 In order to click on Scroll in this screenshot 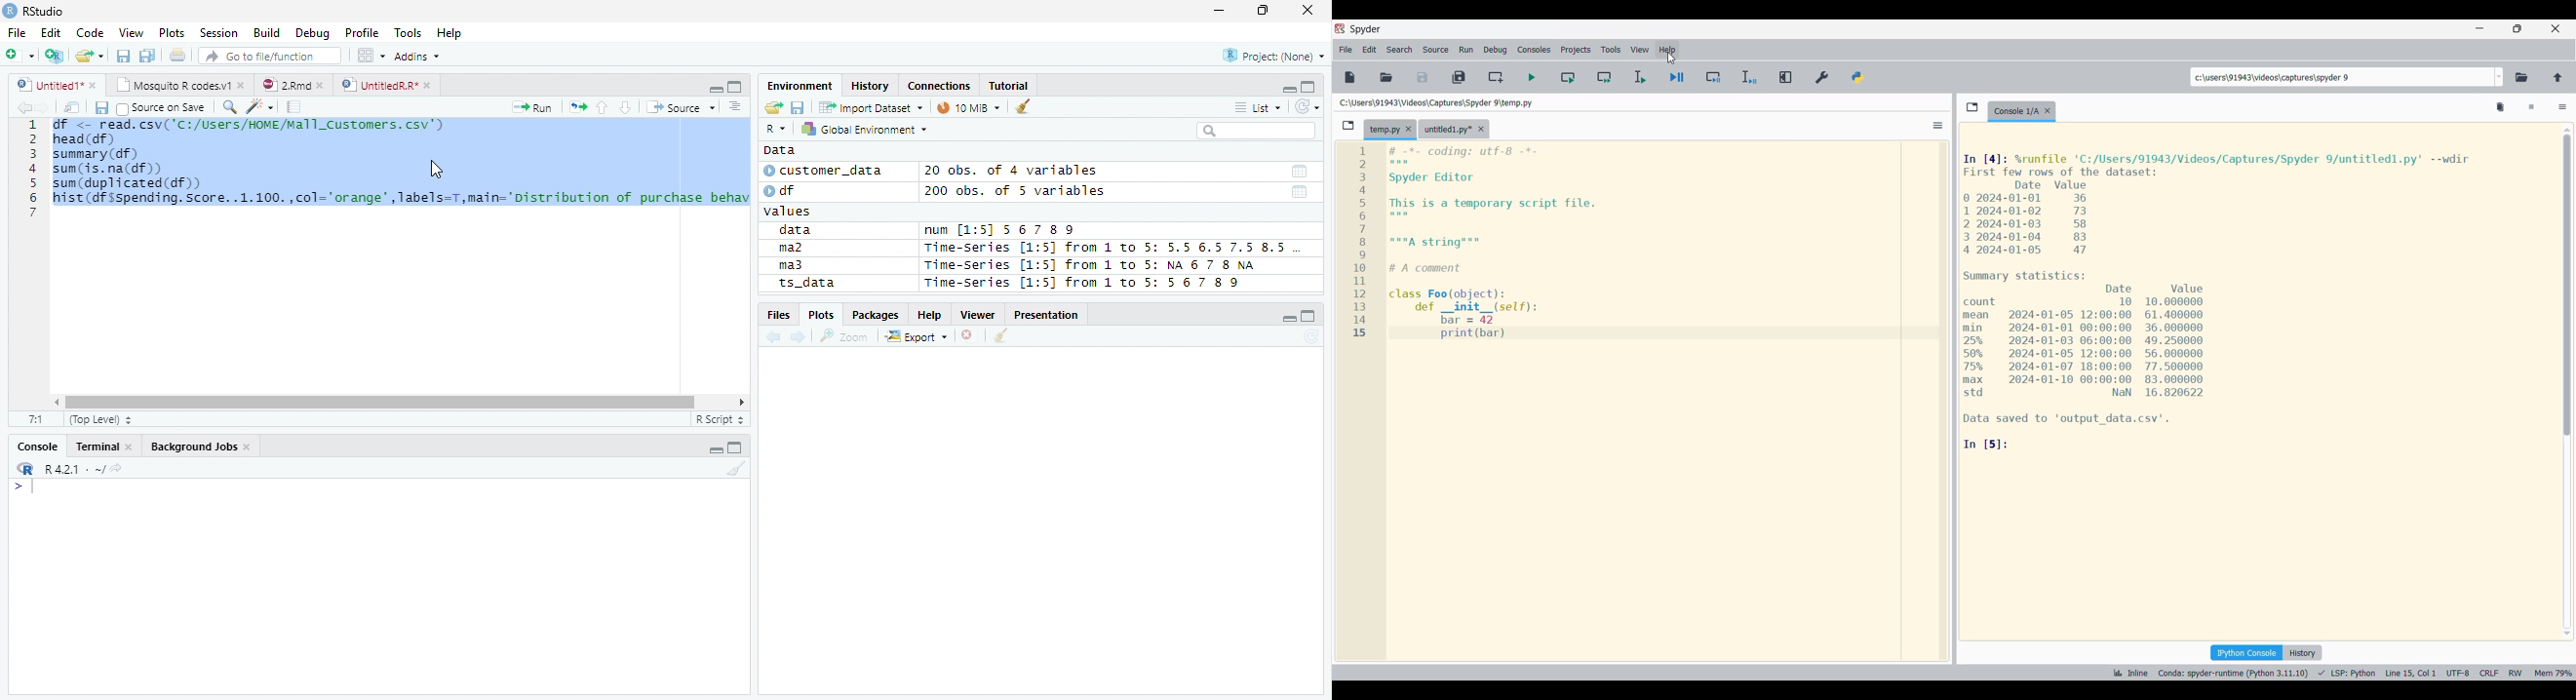, I will do `click(397, 404)`.